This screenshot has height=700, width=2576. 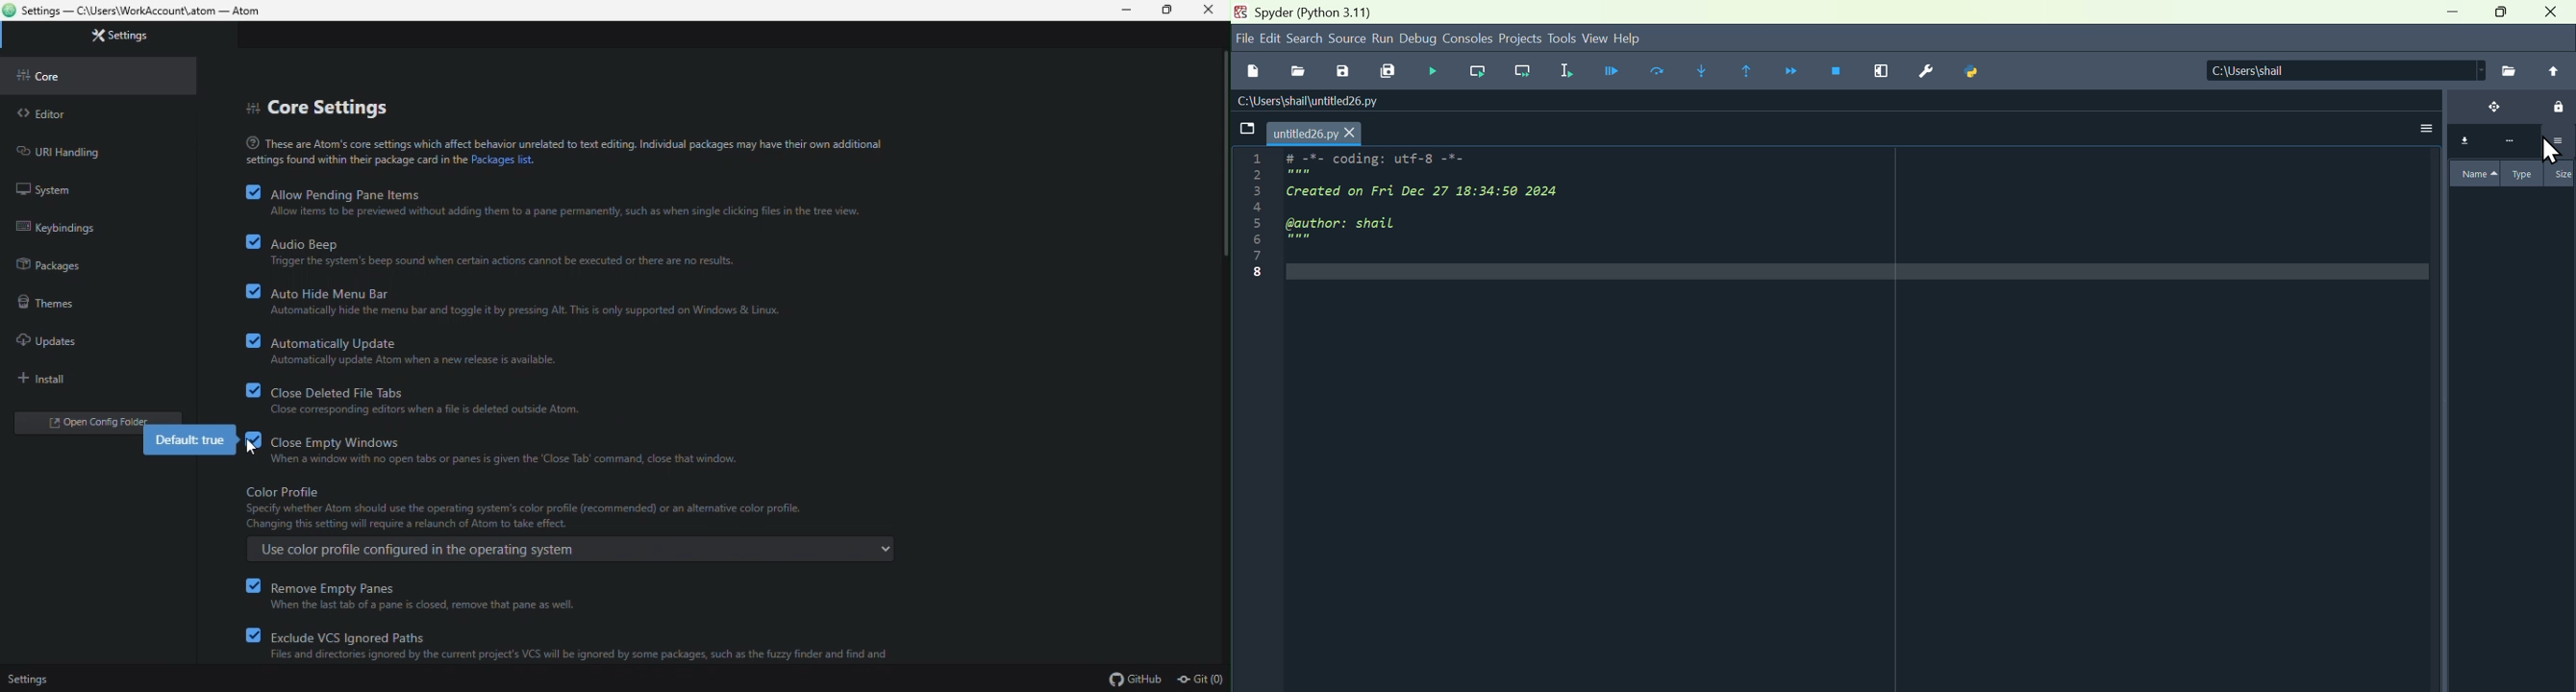 What do you see at coordinates (84, 421) in the screenshot?
I see `open folder` at bounding box center [84, 421].